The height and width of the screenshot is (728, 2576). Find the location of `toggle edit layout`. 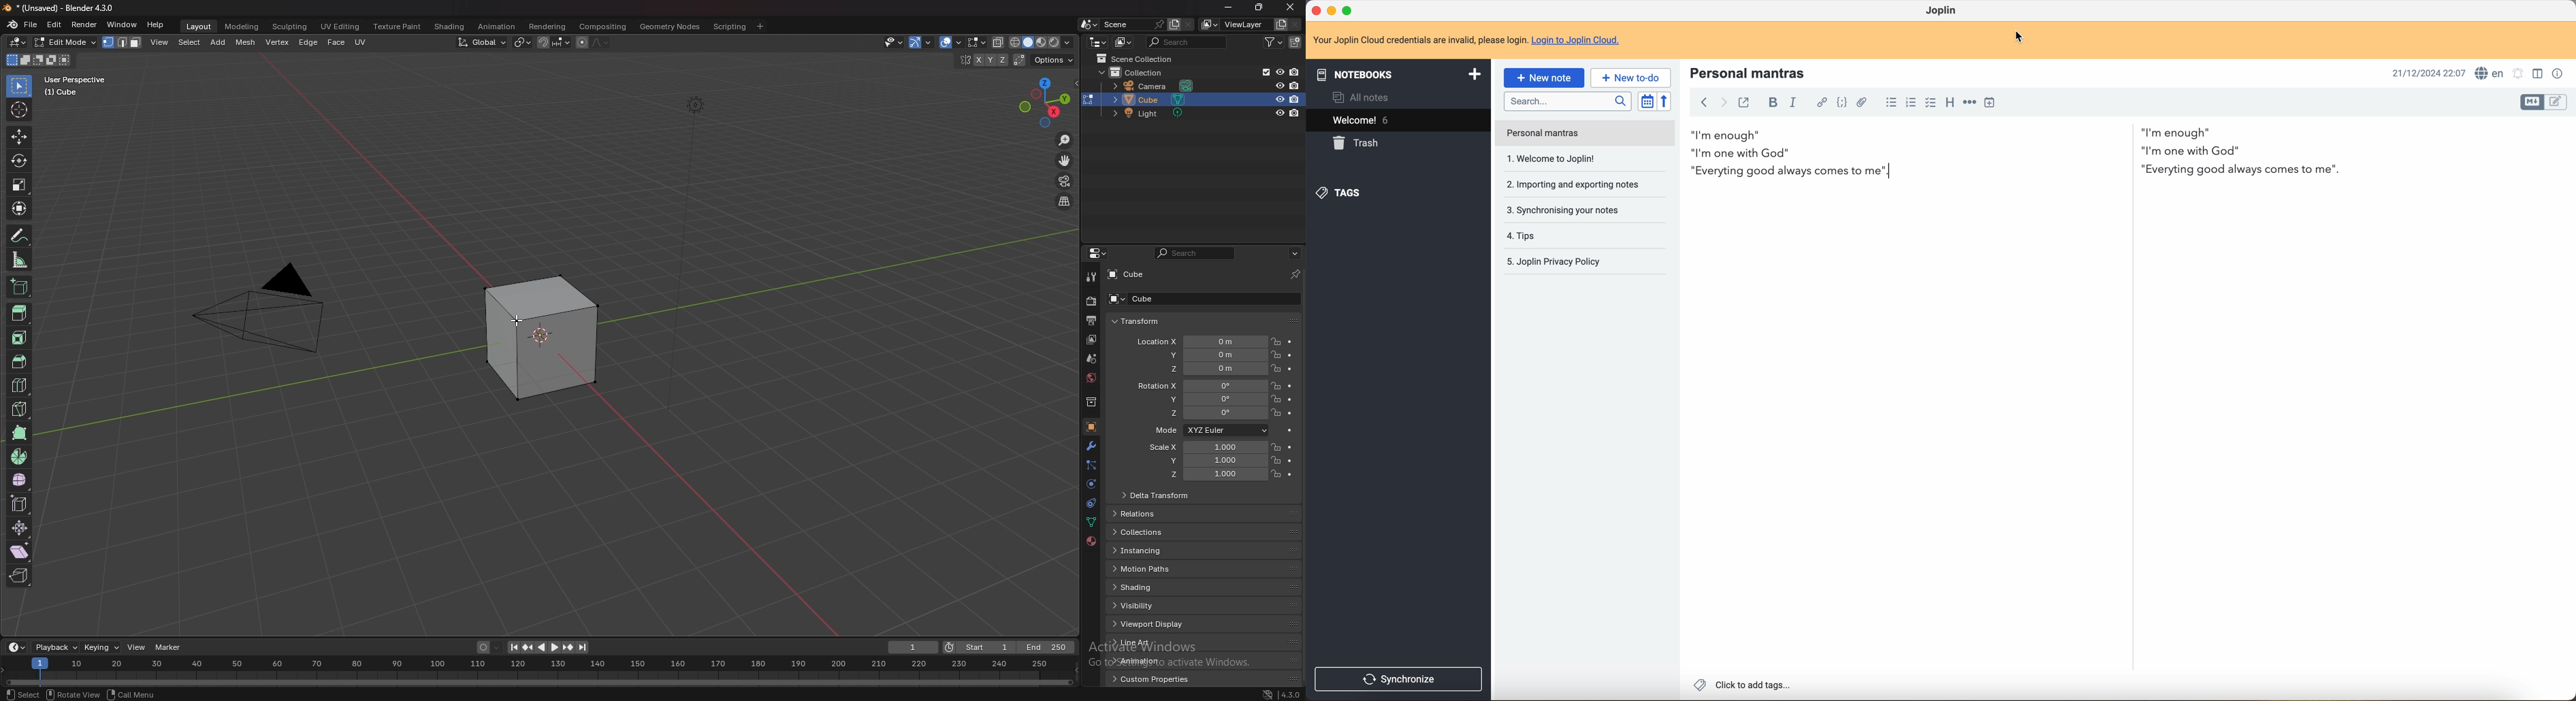

toggle edit layout is located at coordinates (2540, 74).